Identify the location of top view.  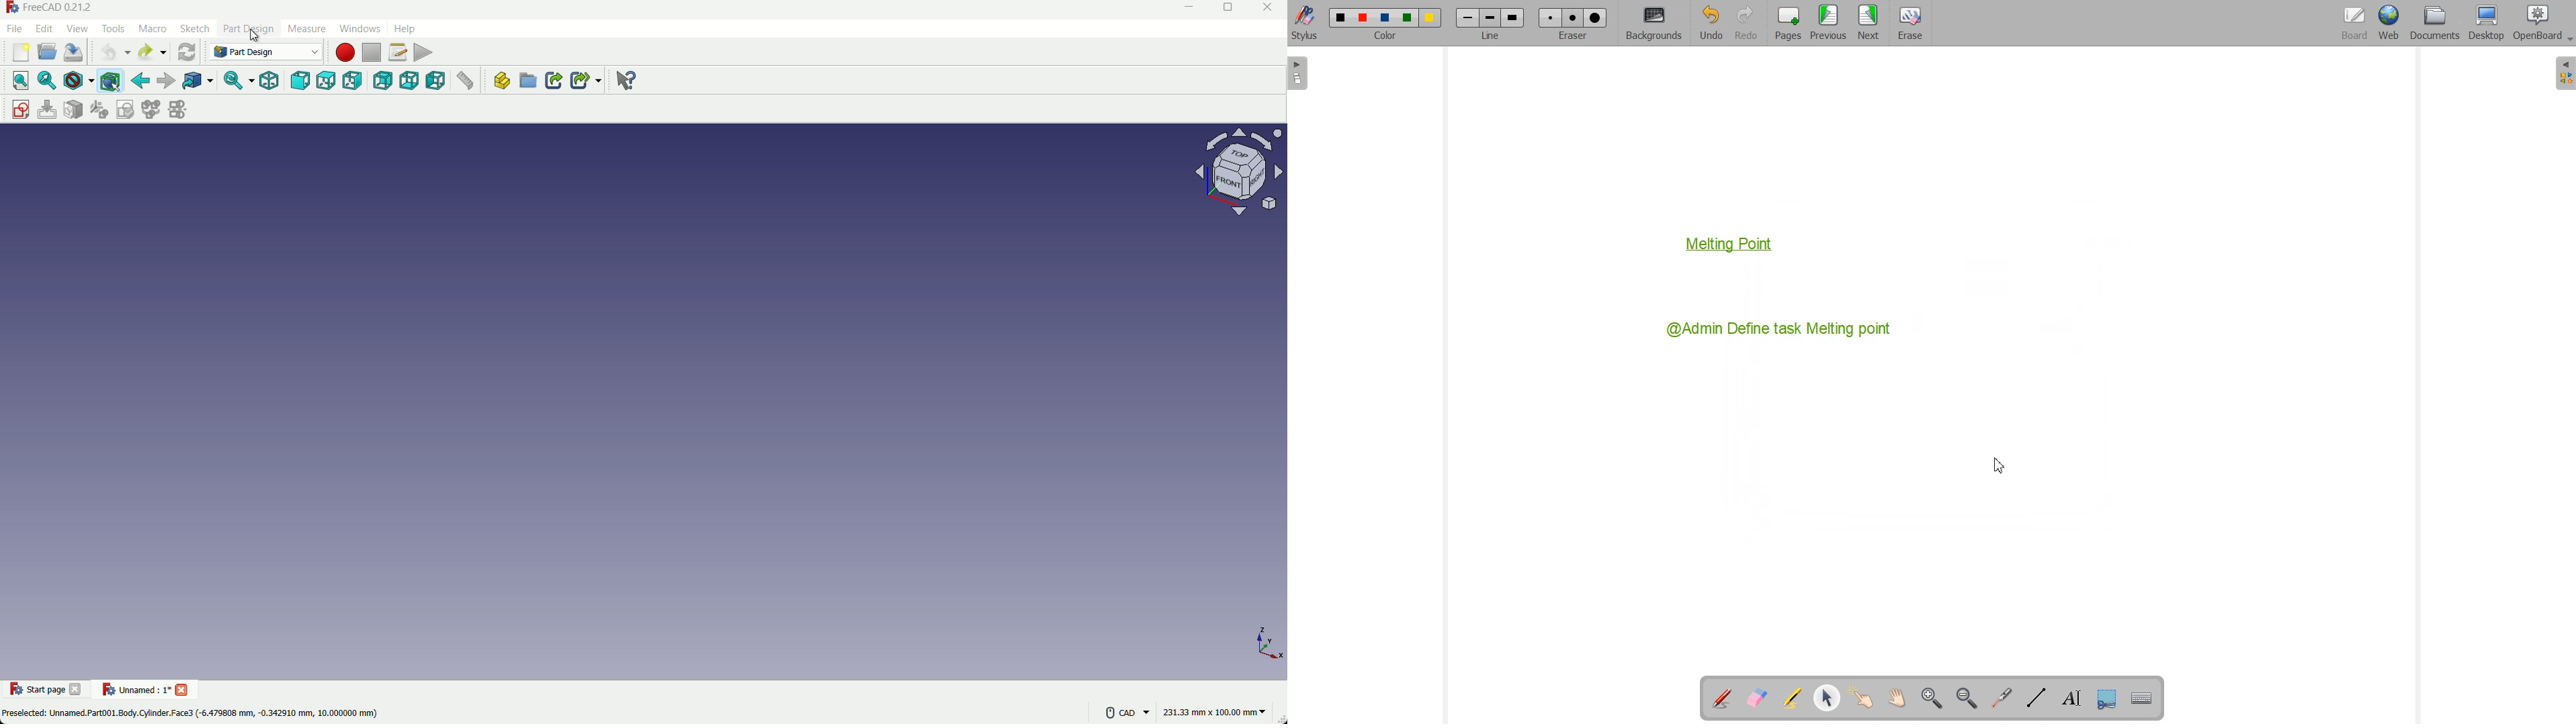
(327, 80).